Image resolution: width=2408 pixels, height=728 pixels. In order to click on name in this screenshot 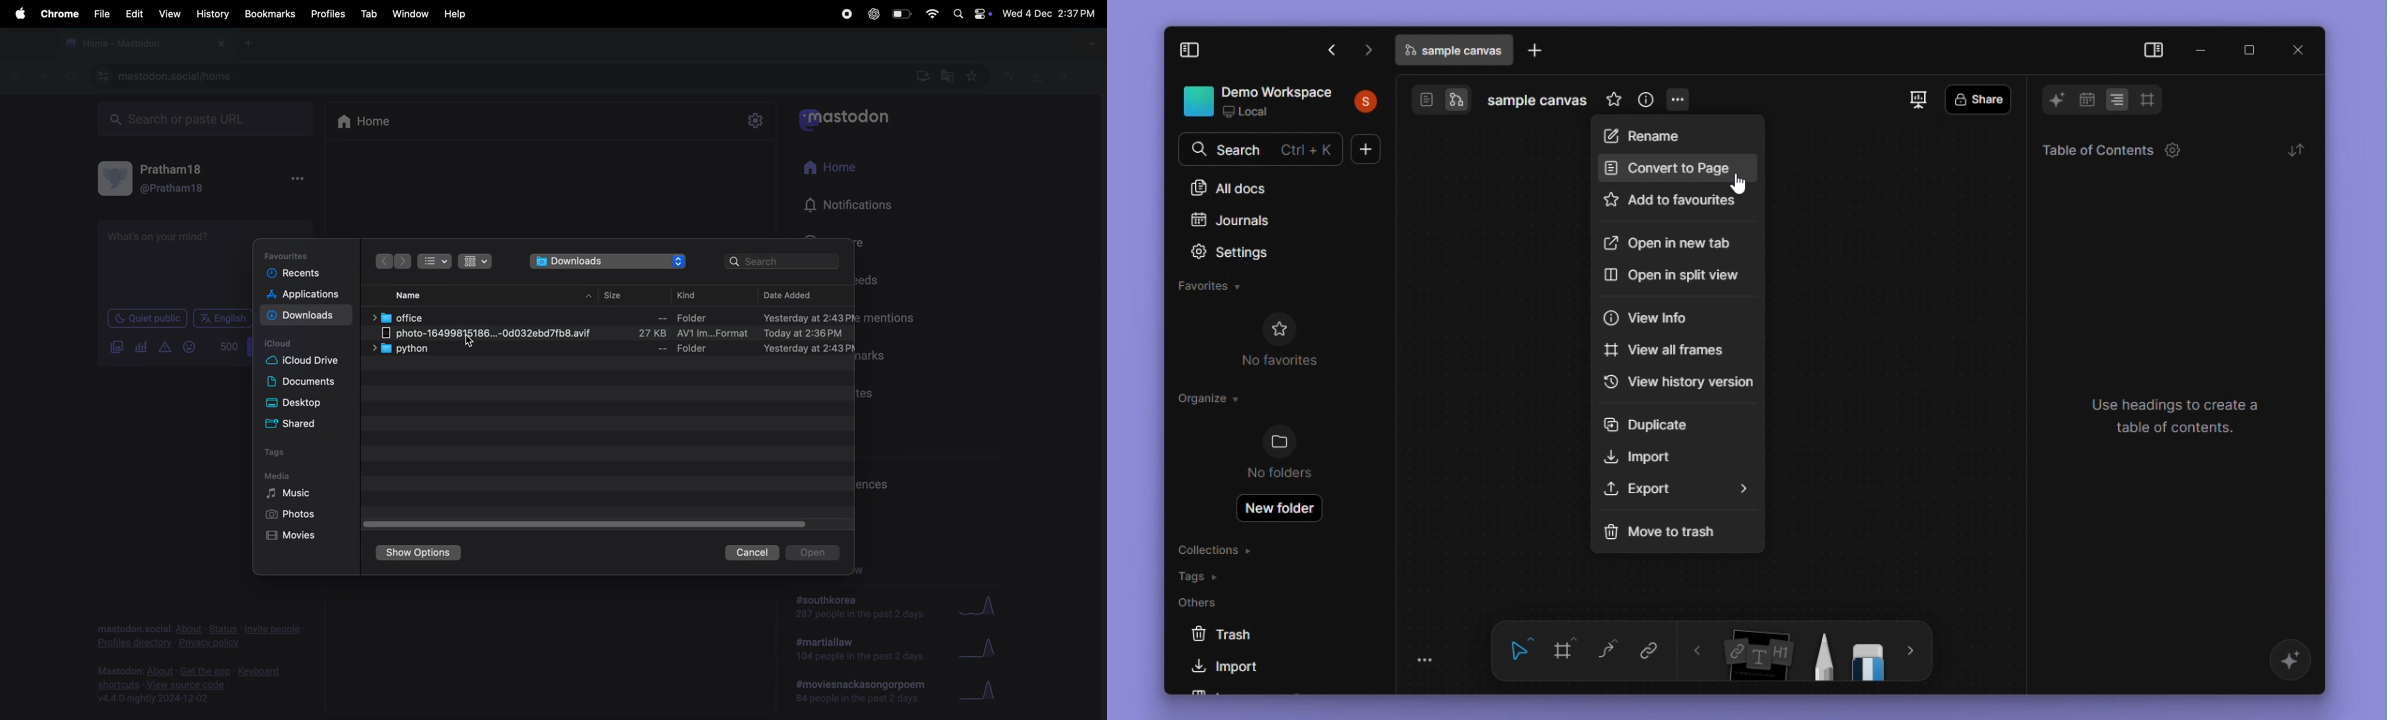, I will do `click(409, 296)`.